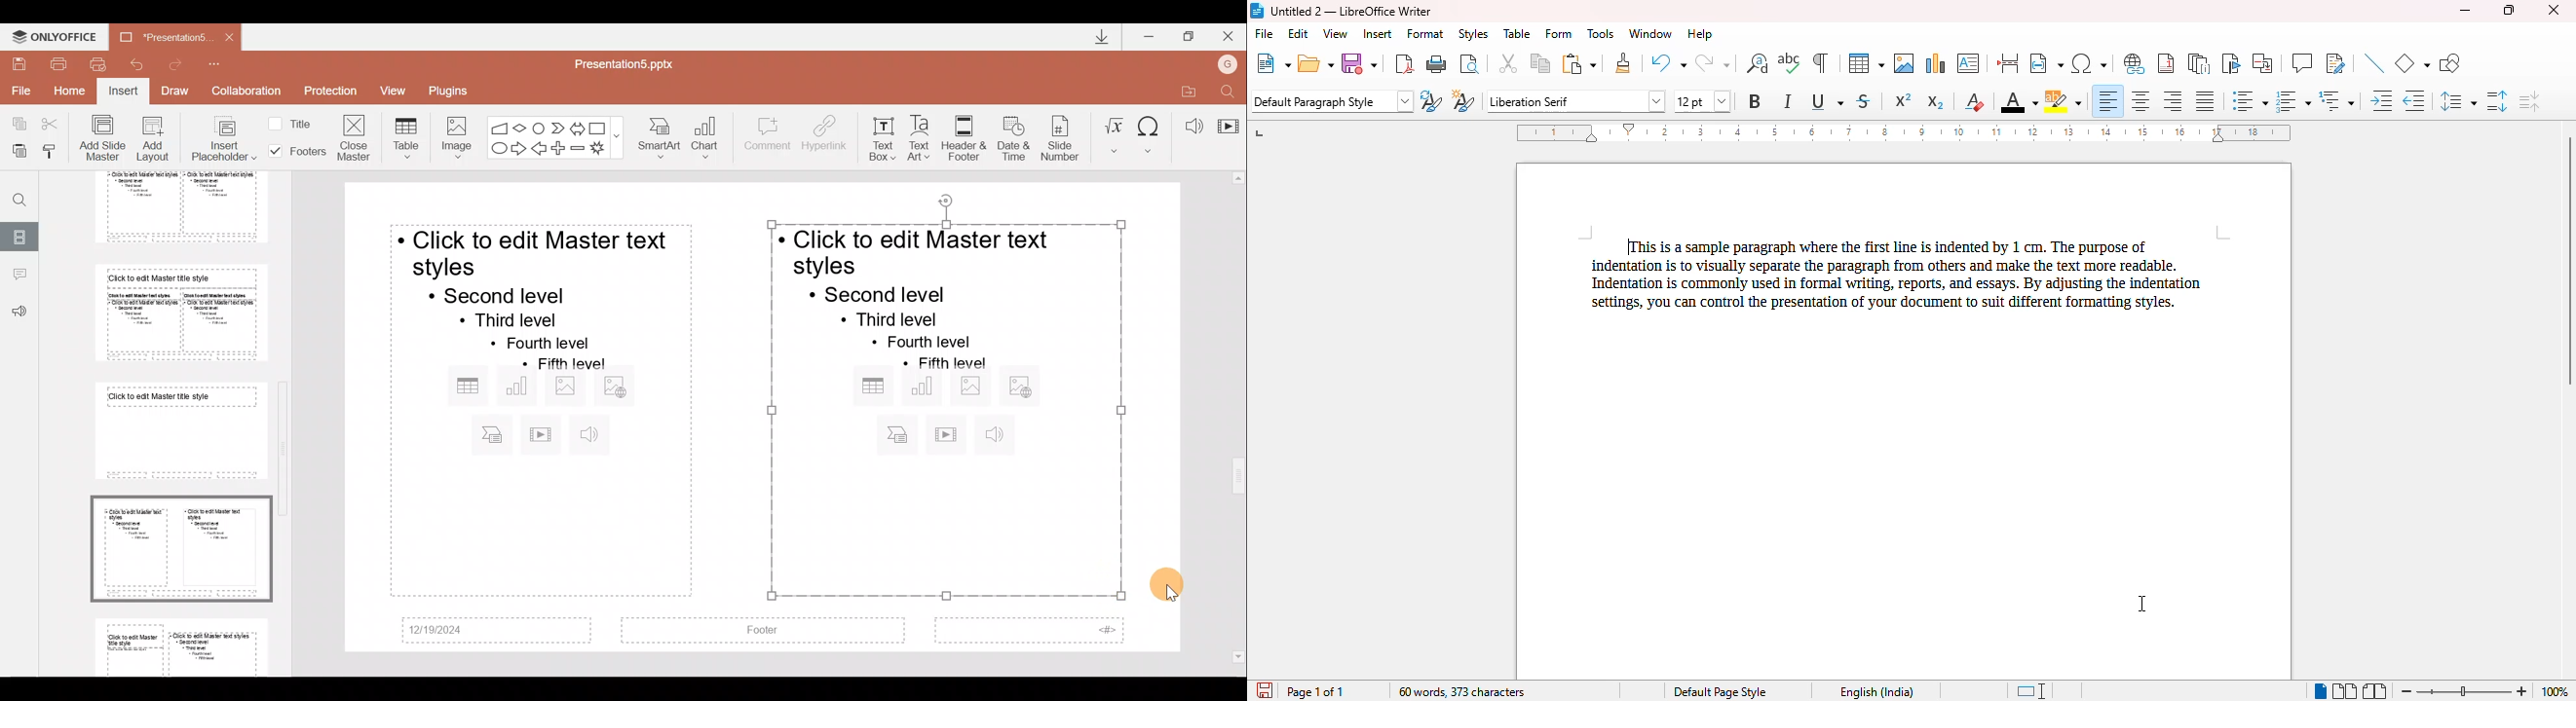  What do you see at coordinates (2141, 603) in the screenshot?
I see `cursor` at bounding box center [2141, 603].